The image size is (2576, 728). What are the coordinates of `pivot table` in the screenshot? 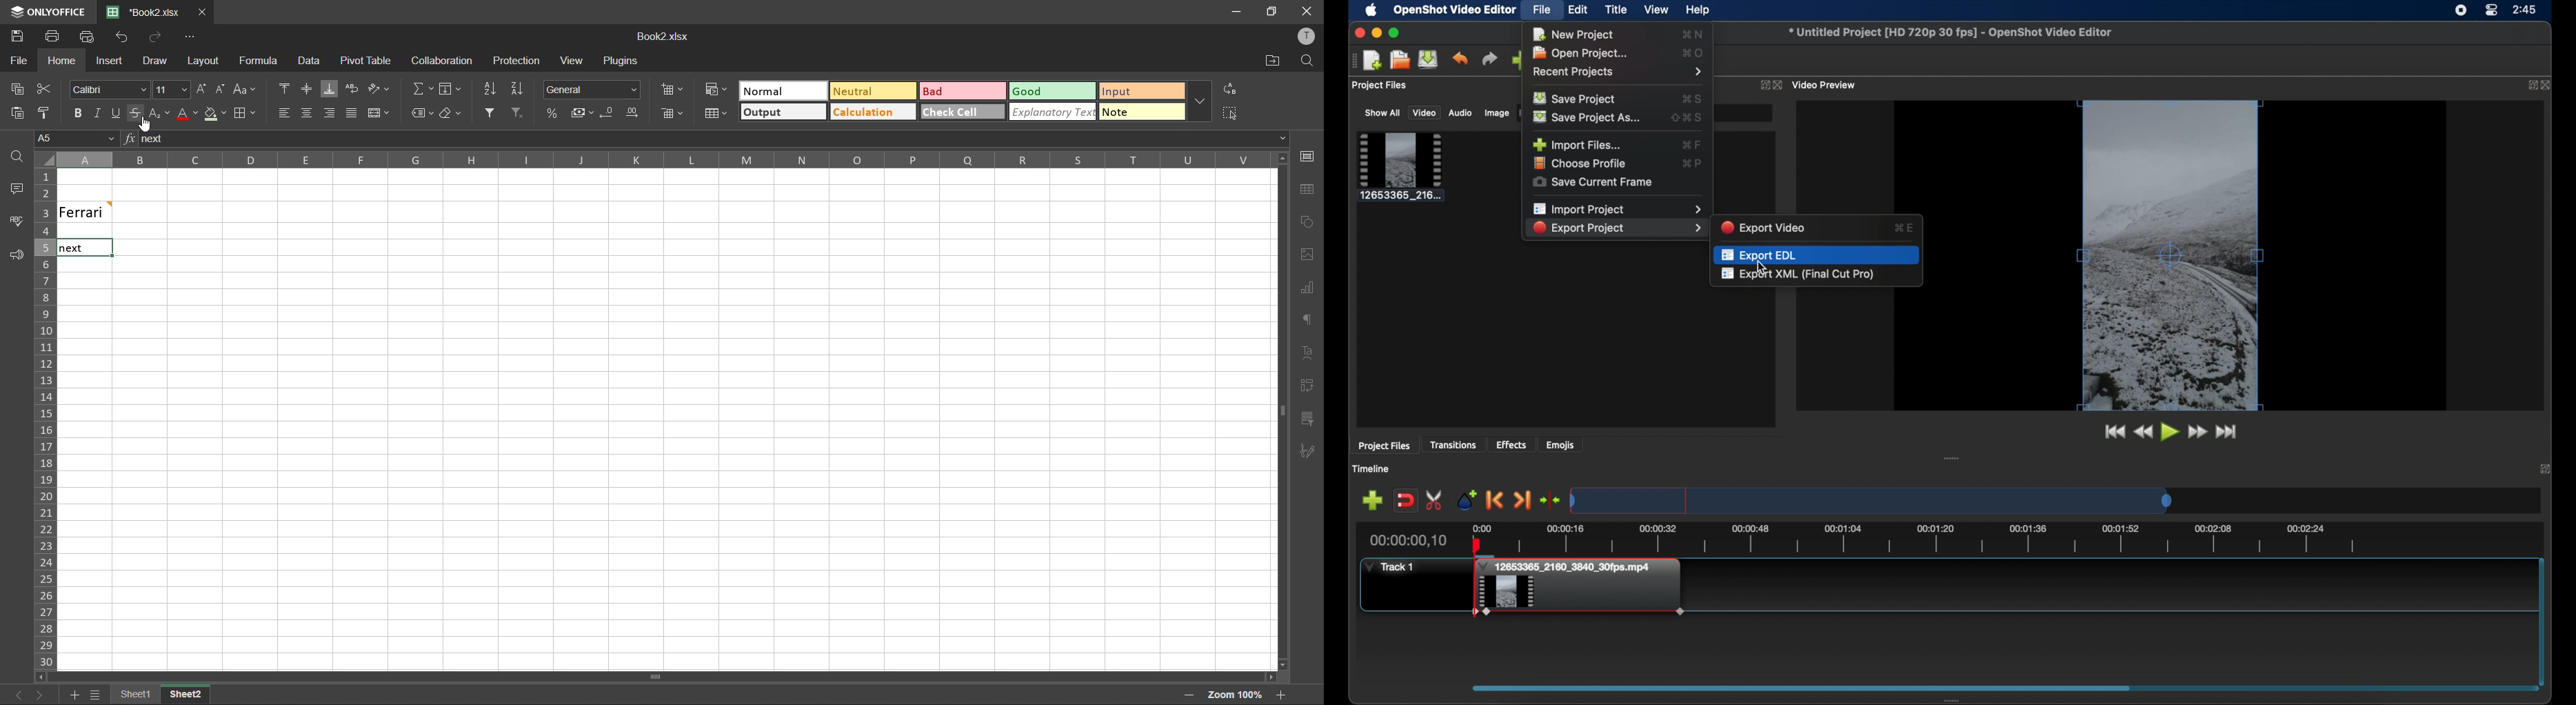 It's located at (1308, 385).